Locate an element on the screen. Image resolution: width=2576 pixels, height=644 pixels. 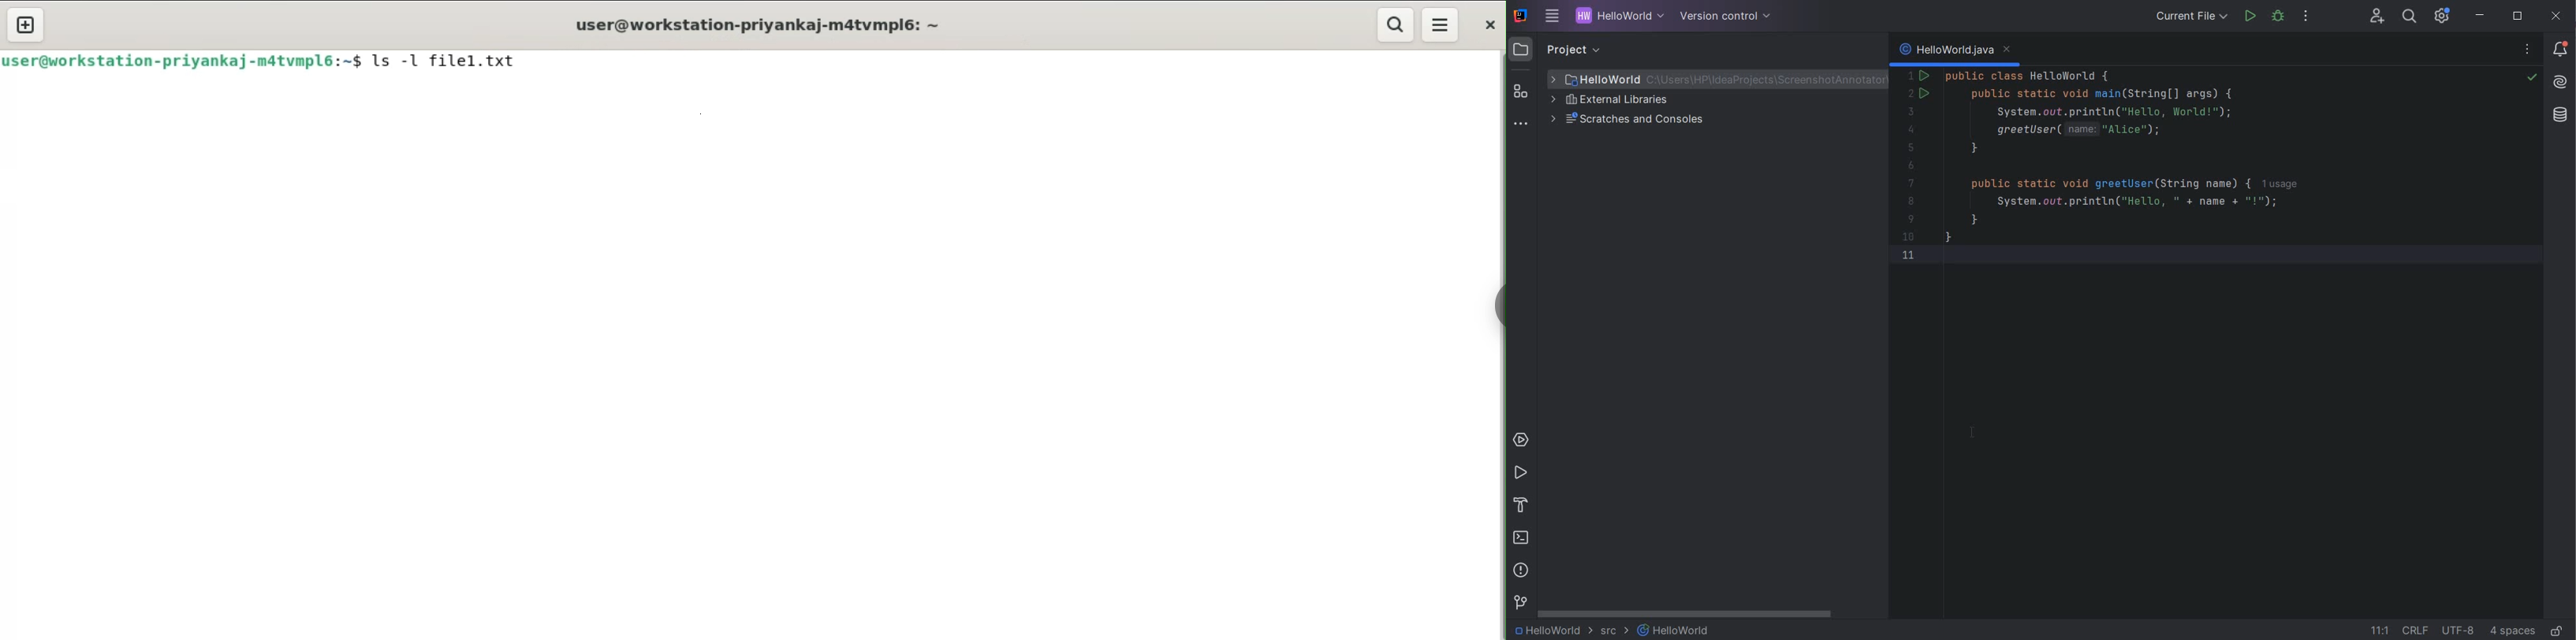
SCROLLBAR is located at coordinates (1687, 615).